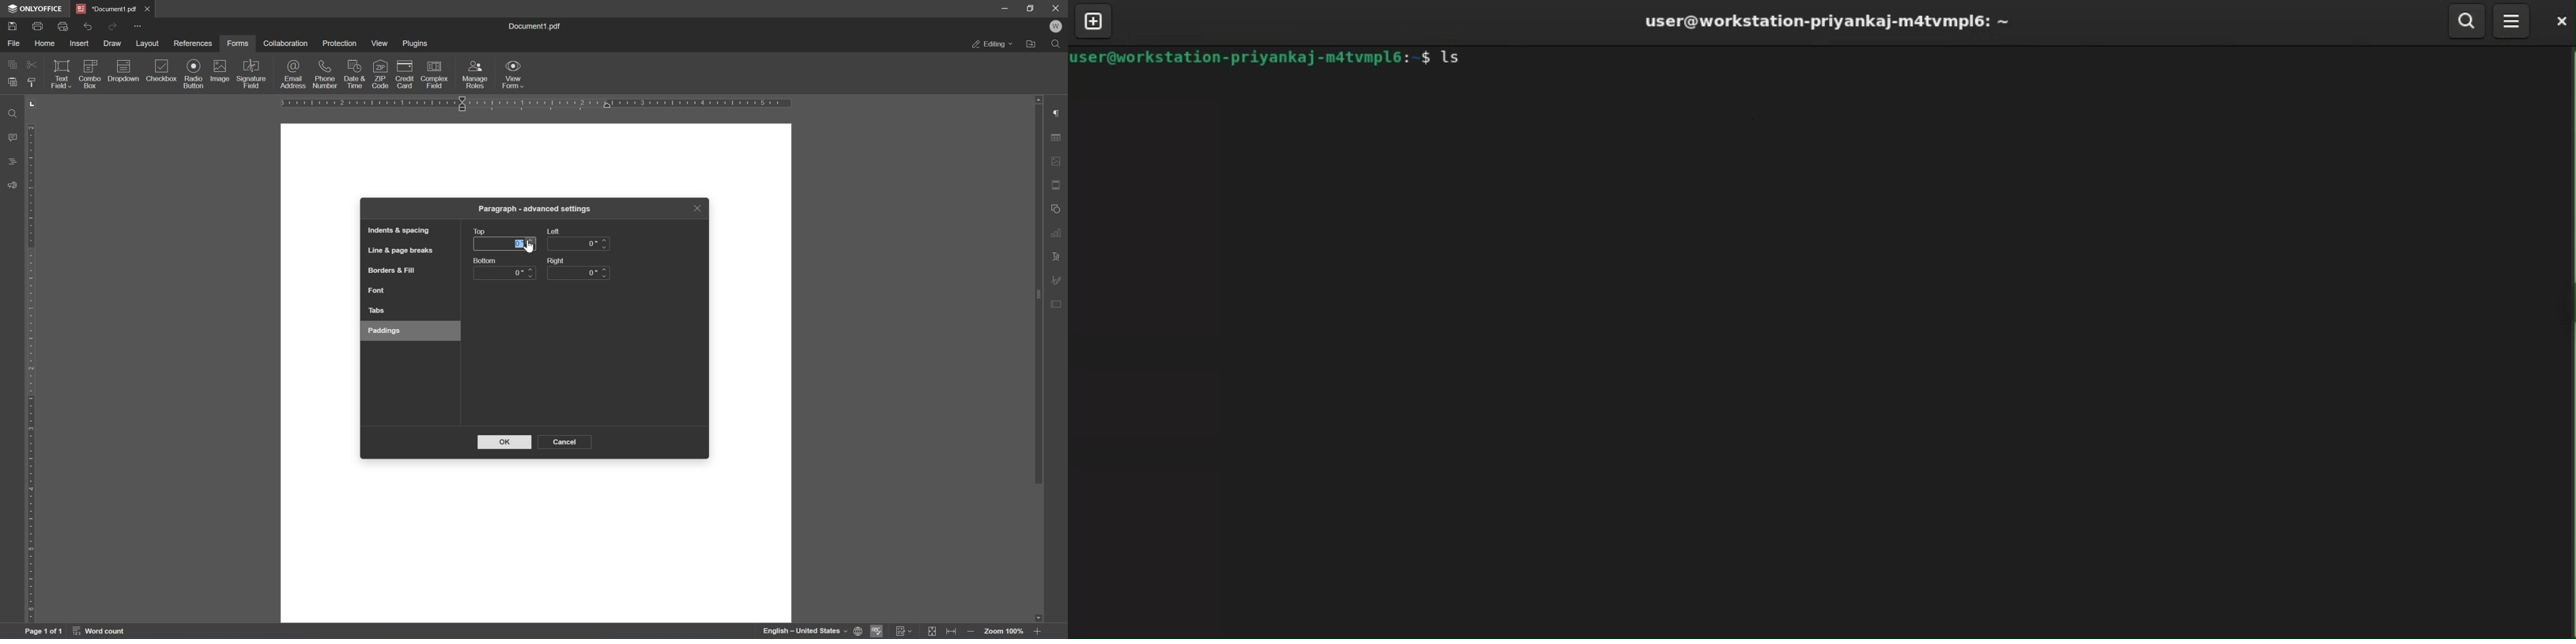  Describe the element at coordinates (974, 632) in the screenshot. I see `zoom out` at that location.